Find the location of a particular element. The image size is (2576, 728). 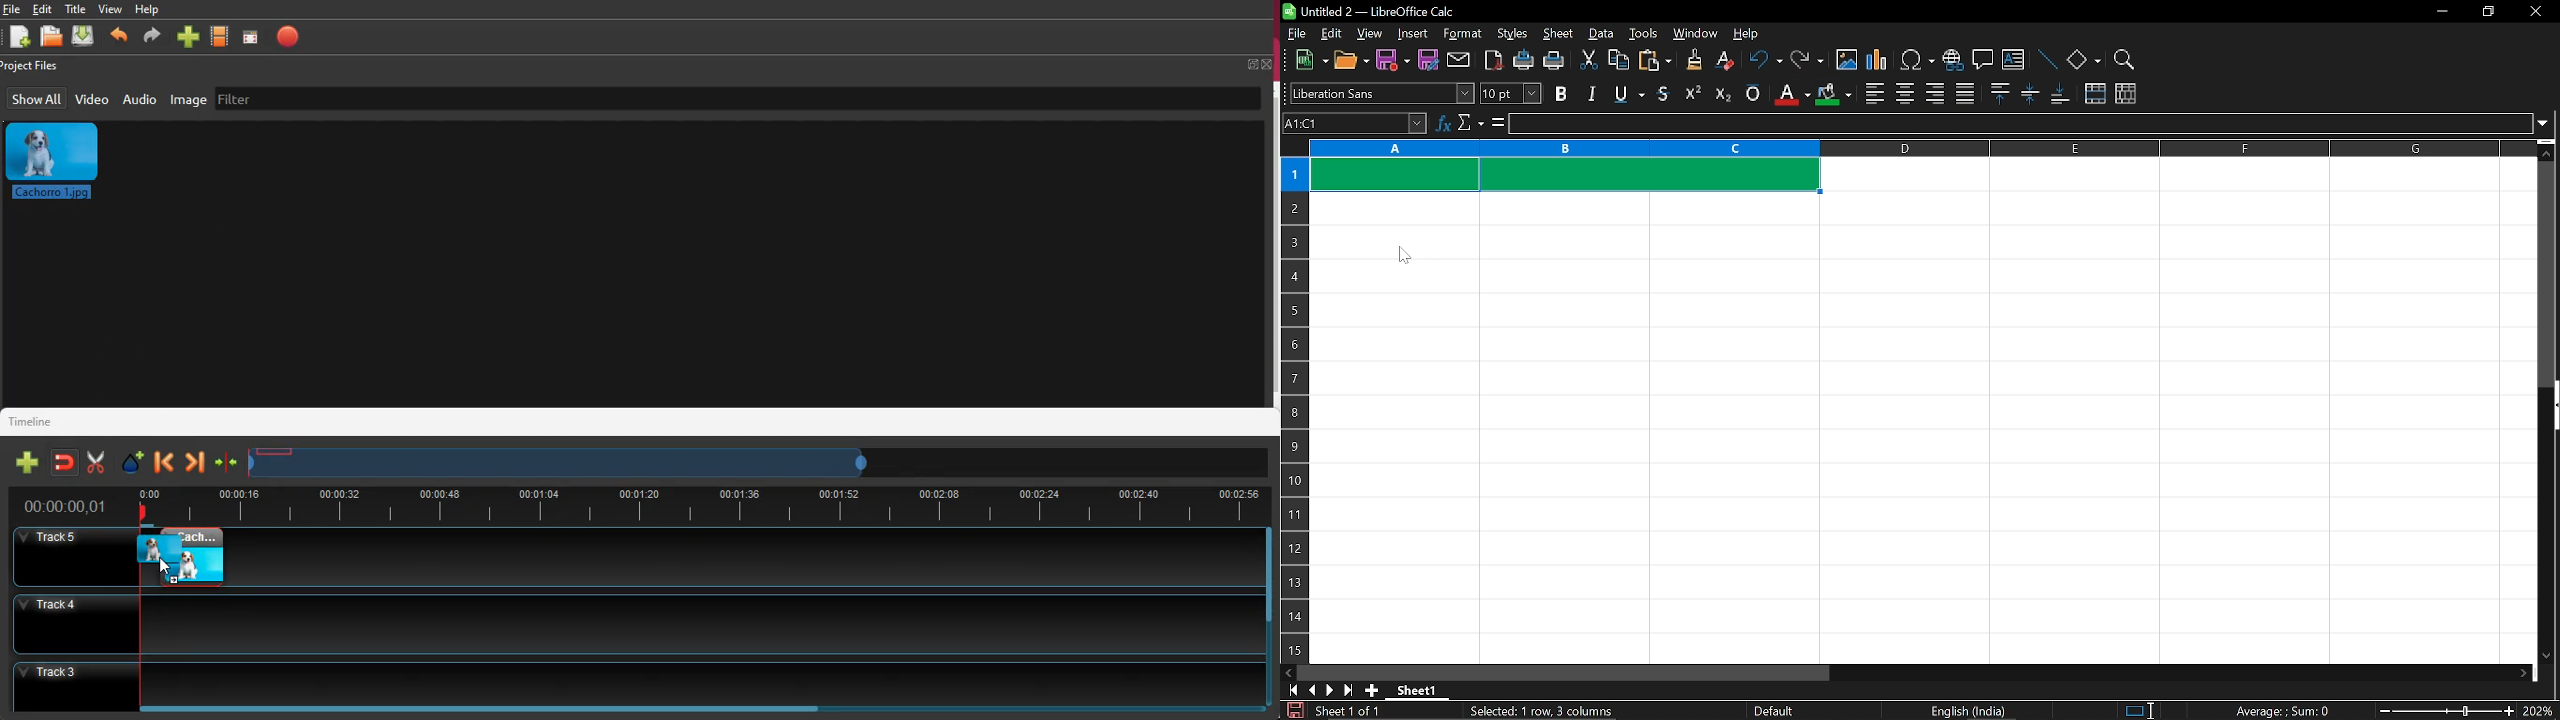

Sheet 1 is located at coordinates (1417, 690).